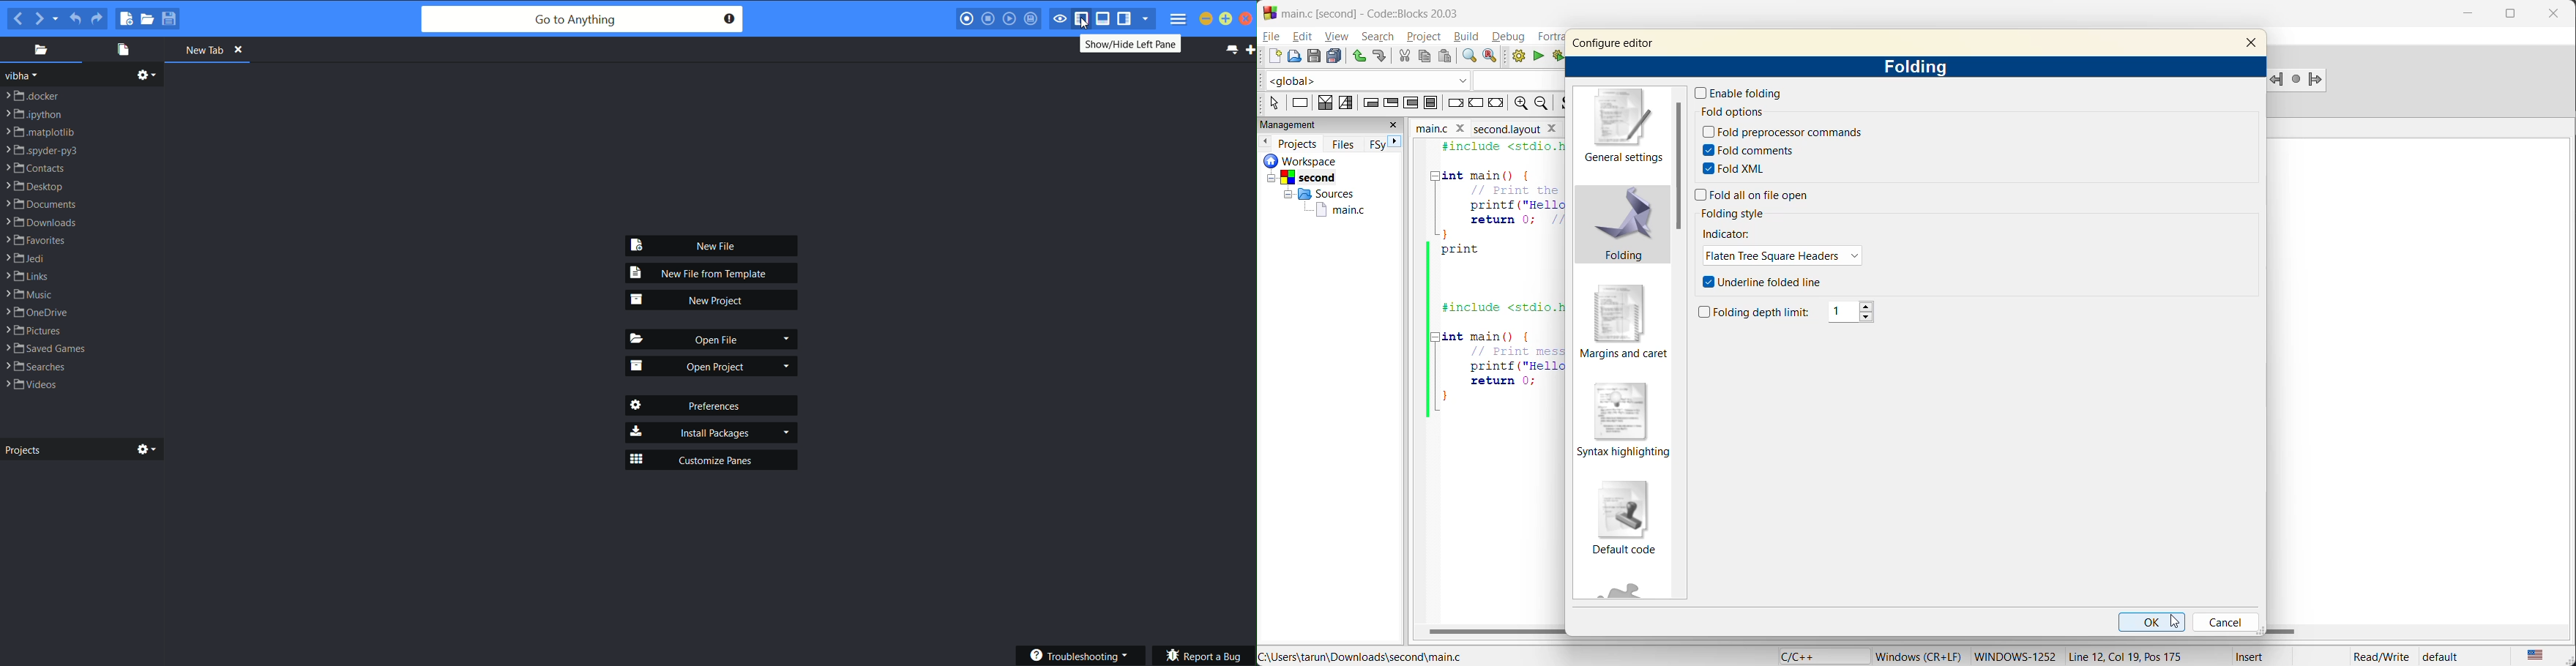 Image resolution: width=2576 pixels, height=672 pixels. I want to click on undo, so click(1359, 56).